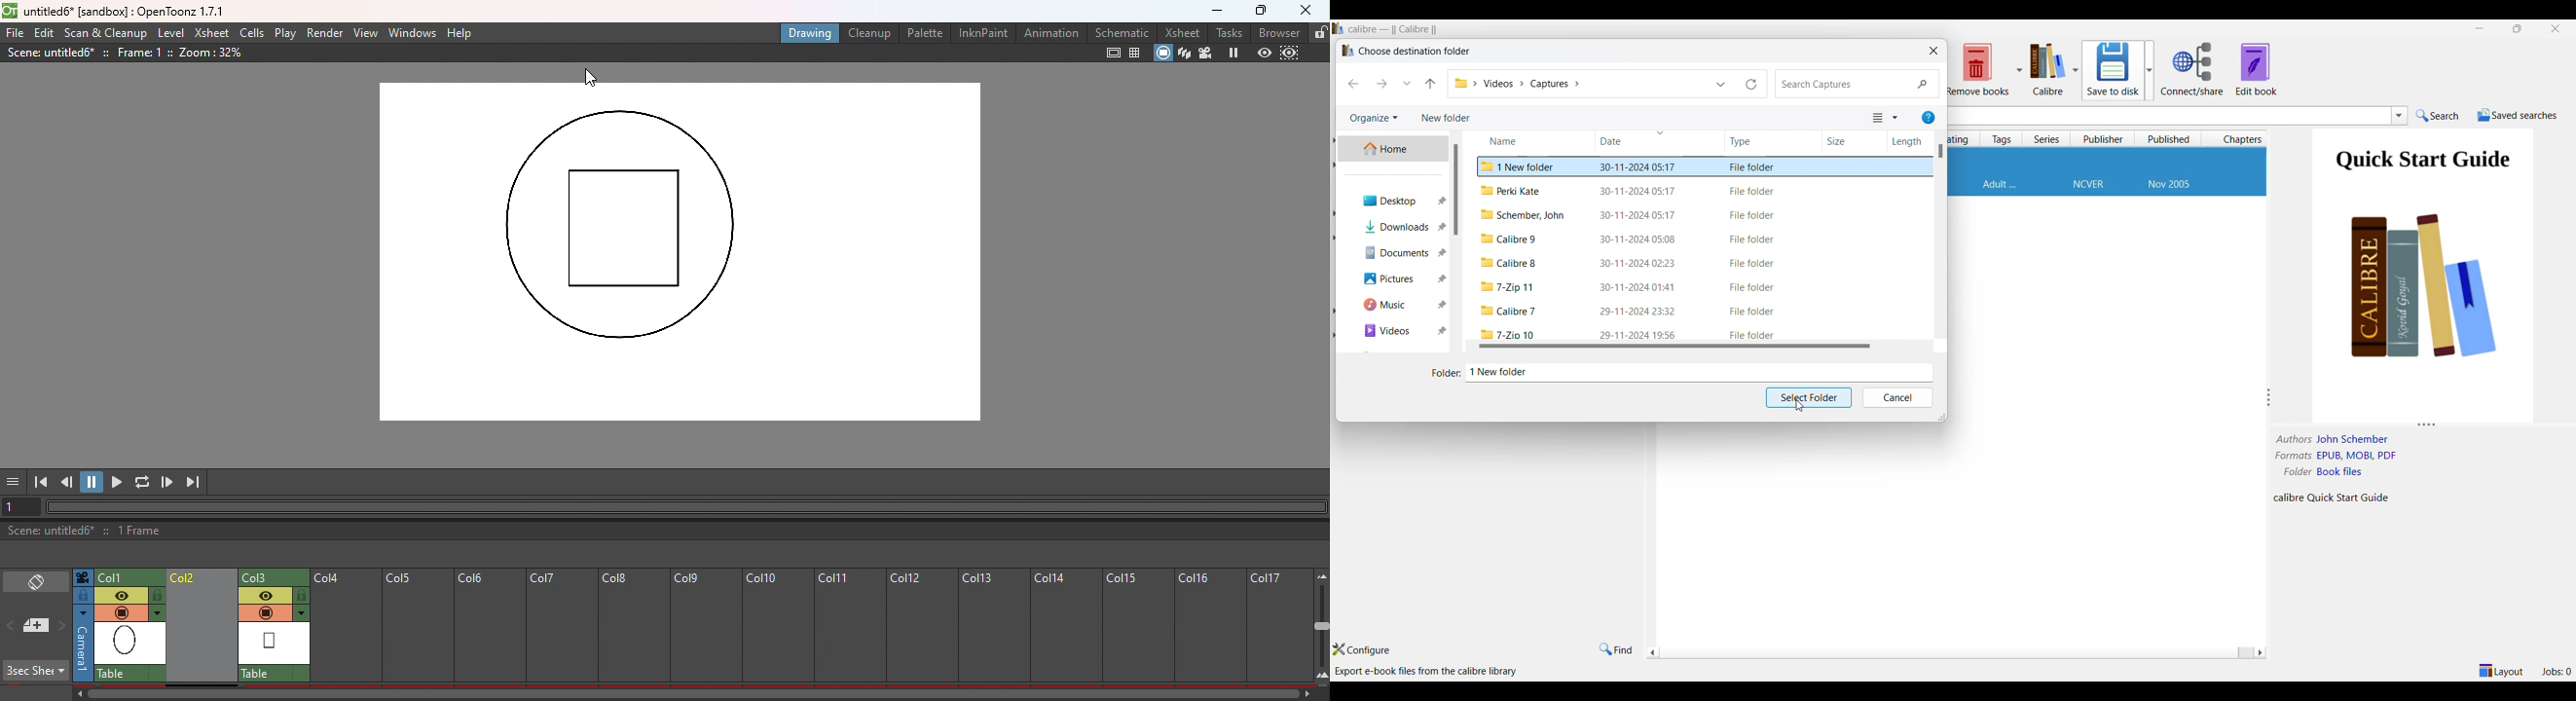 The height and width of the screenshot is (728, 2576). Describe the element at coordinates (1512, 192) in the screenshot. I see `folder` at that location.